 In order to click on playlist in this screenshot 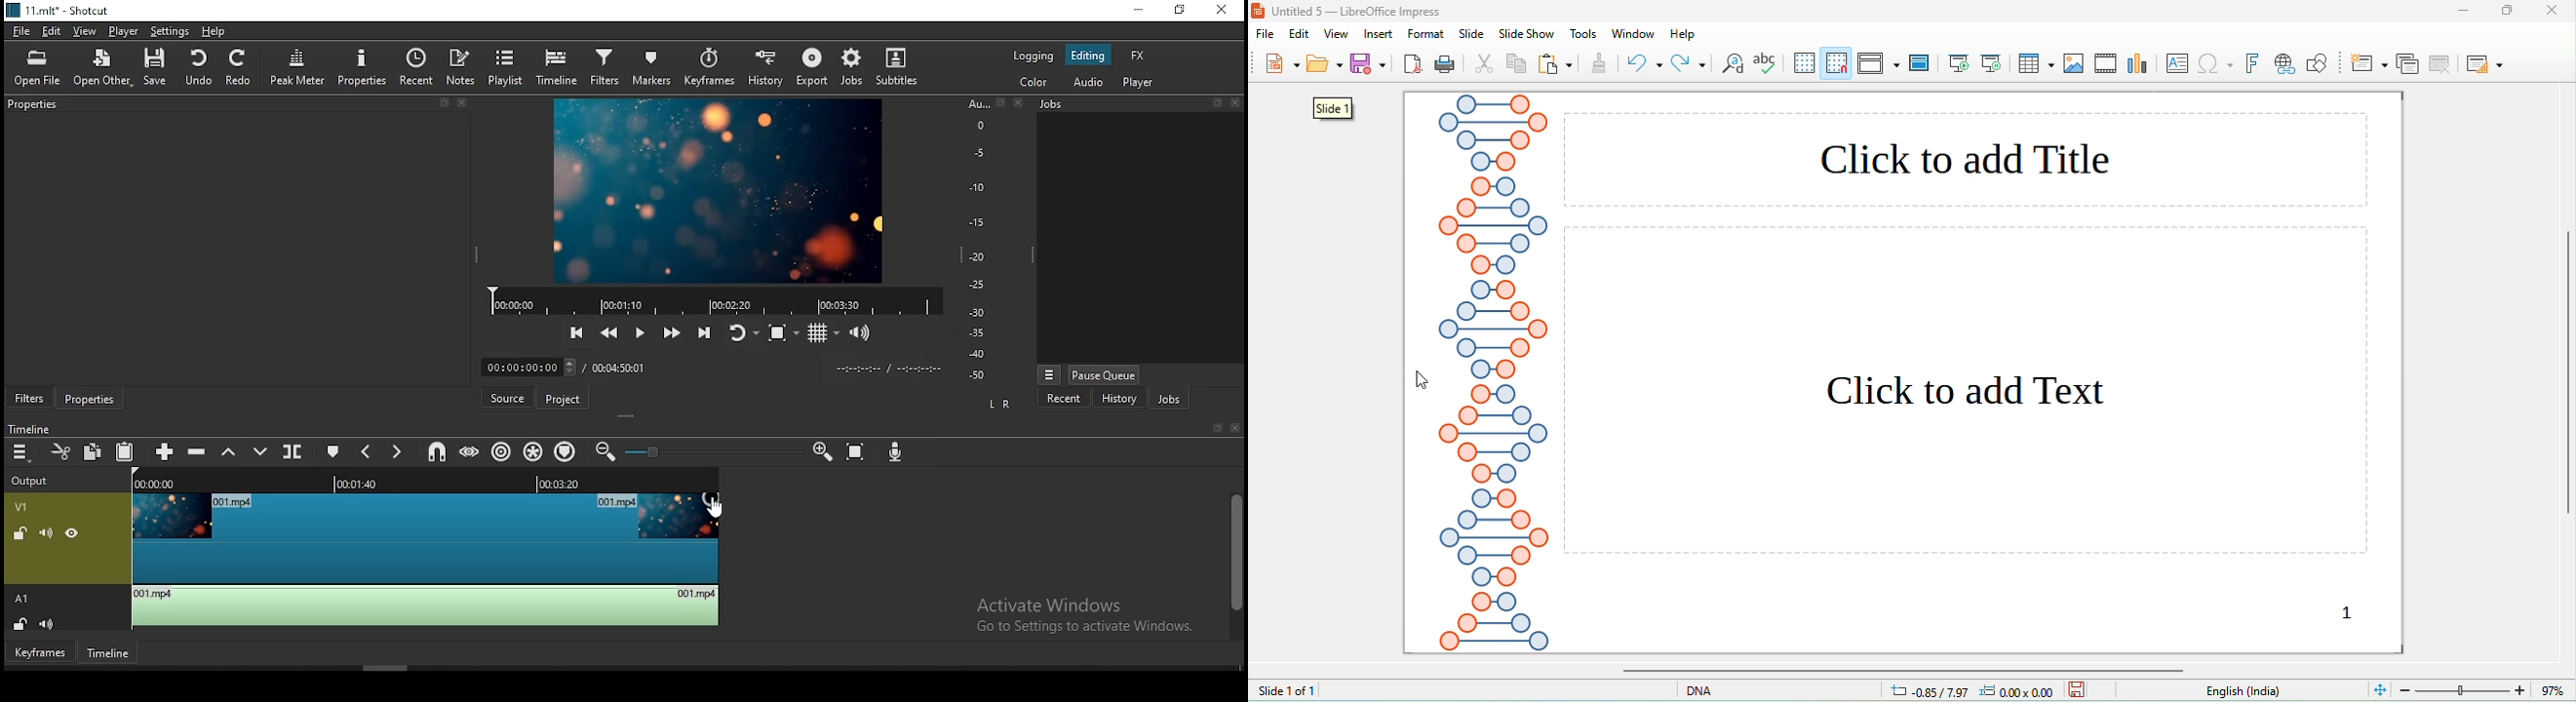, I will do `click(509, 70)`.